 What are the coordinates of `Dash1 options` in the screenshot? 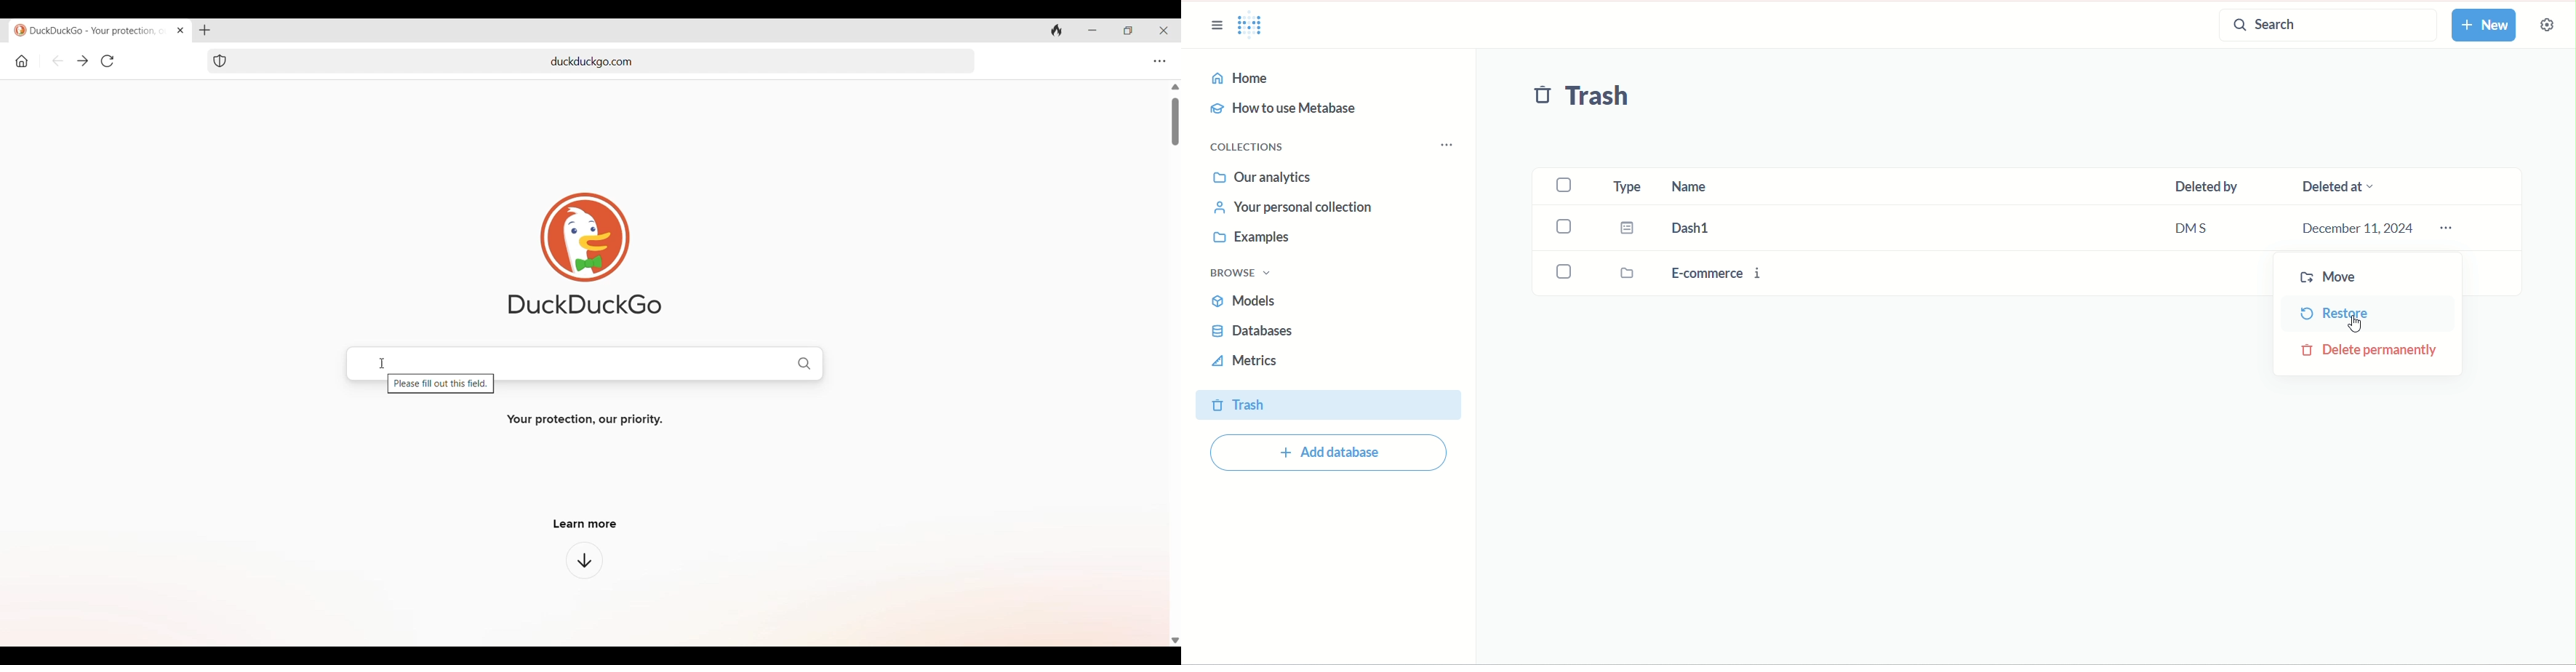 It's located at (2451, 228).